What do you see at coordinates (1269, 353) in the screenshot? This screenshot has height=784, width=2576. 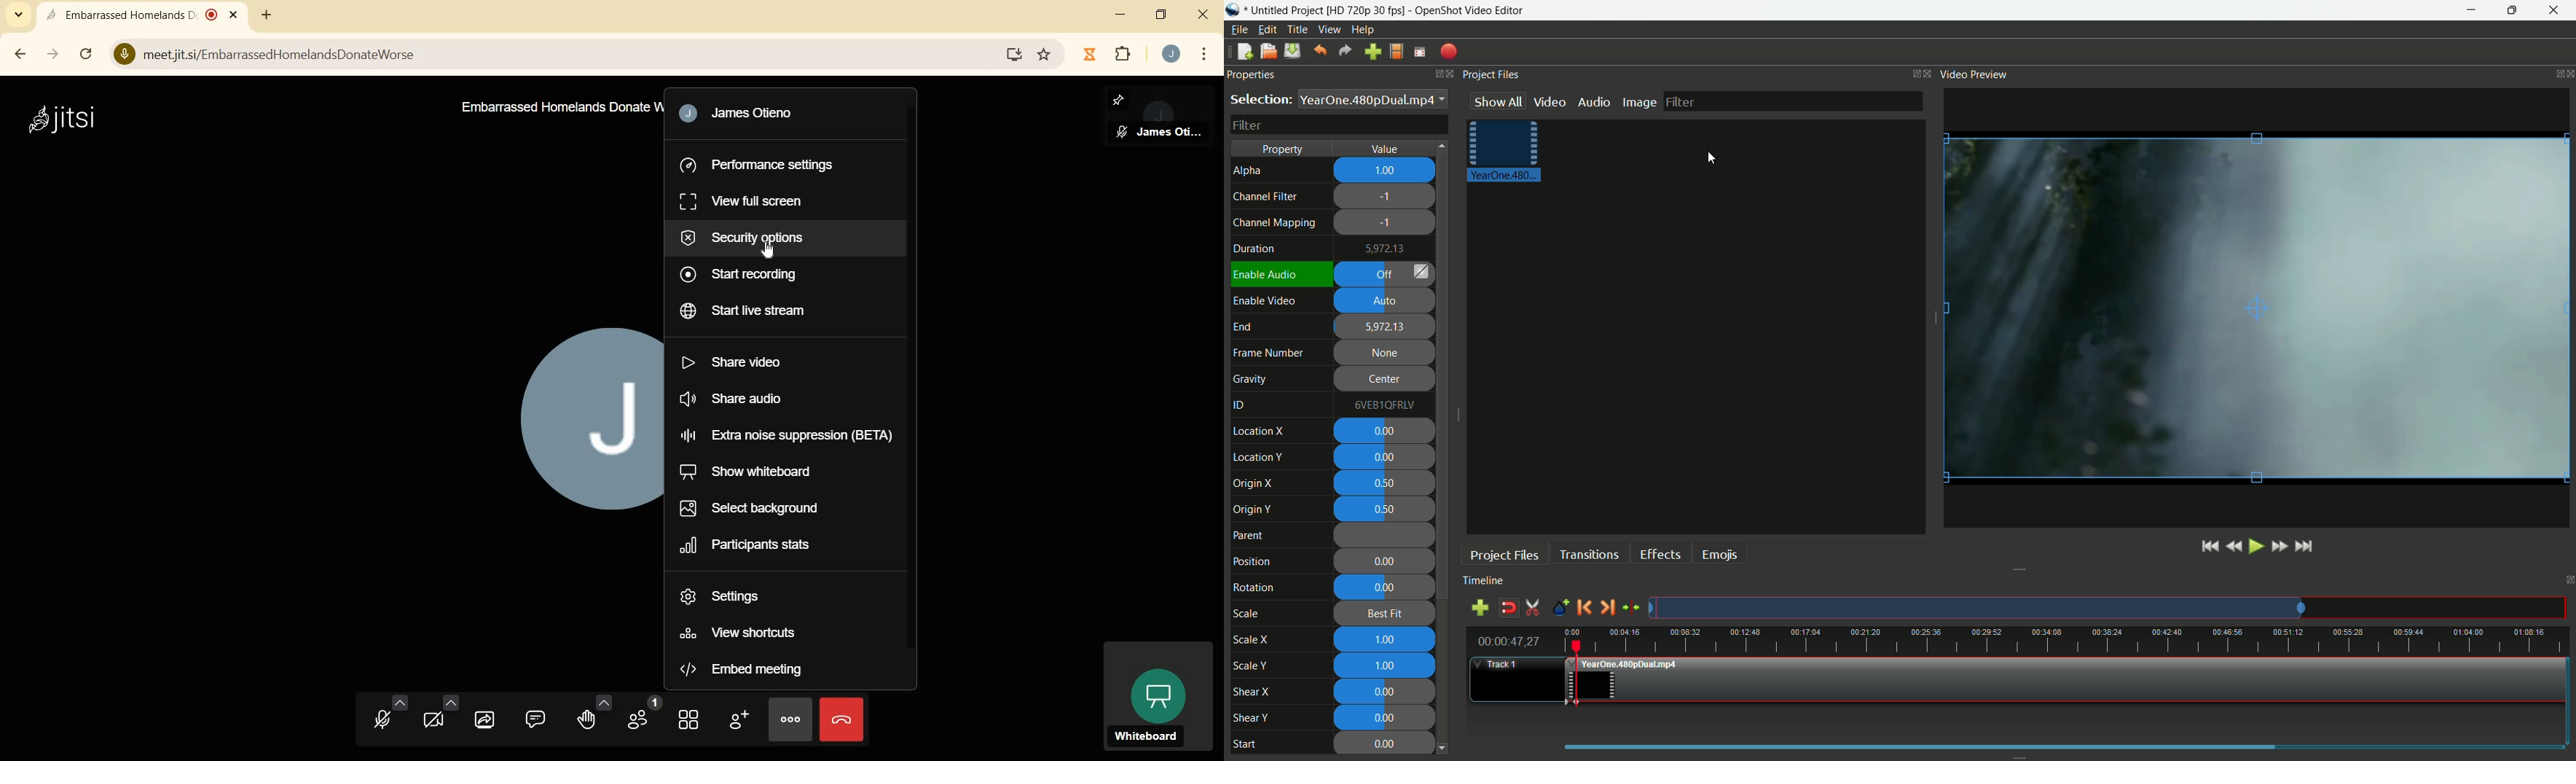 I see `frame number` at bounding box center [1269, 353].